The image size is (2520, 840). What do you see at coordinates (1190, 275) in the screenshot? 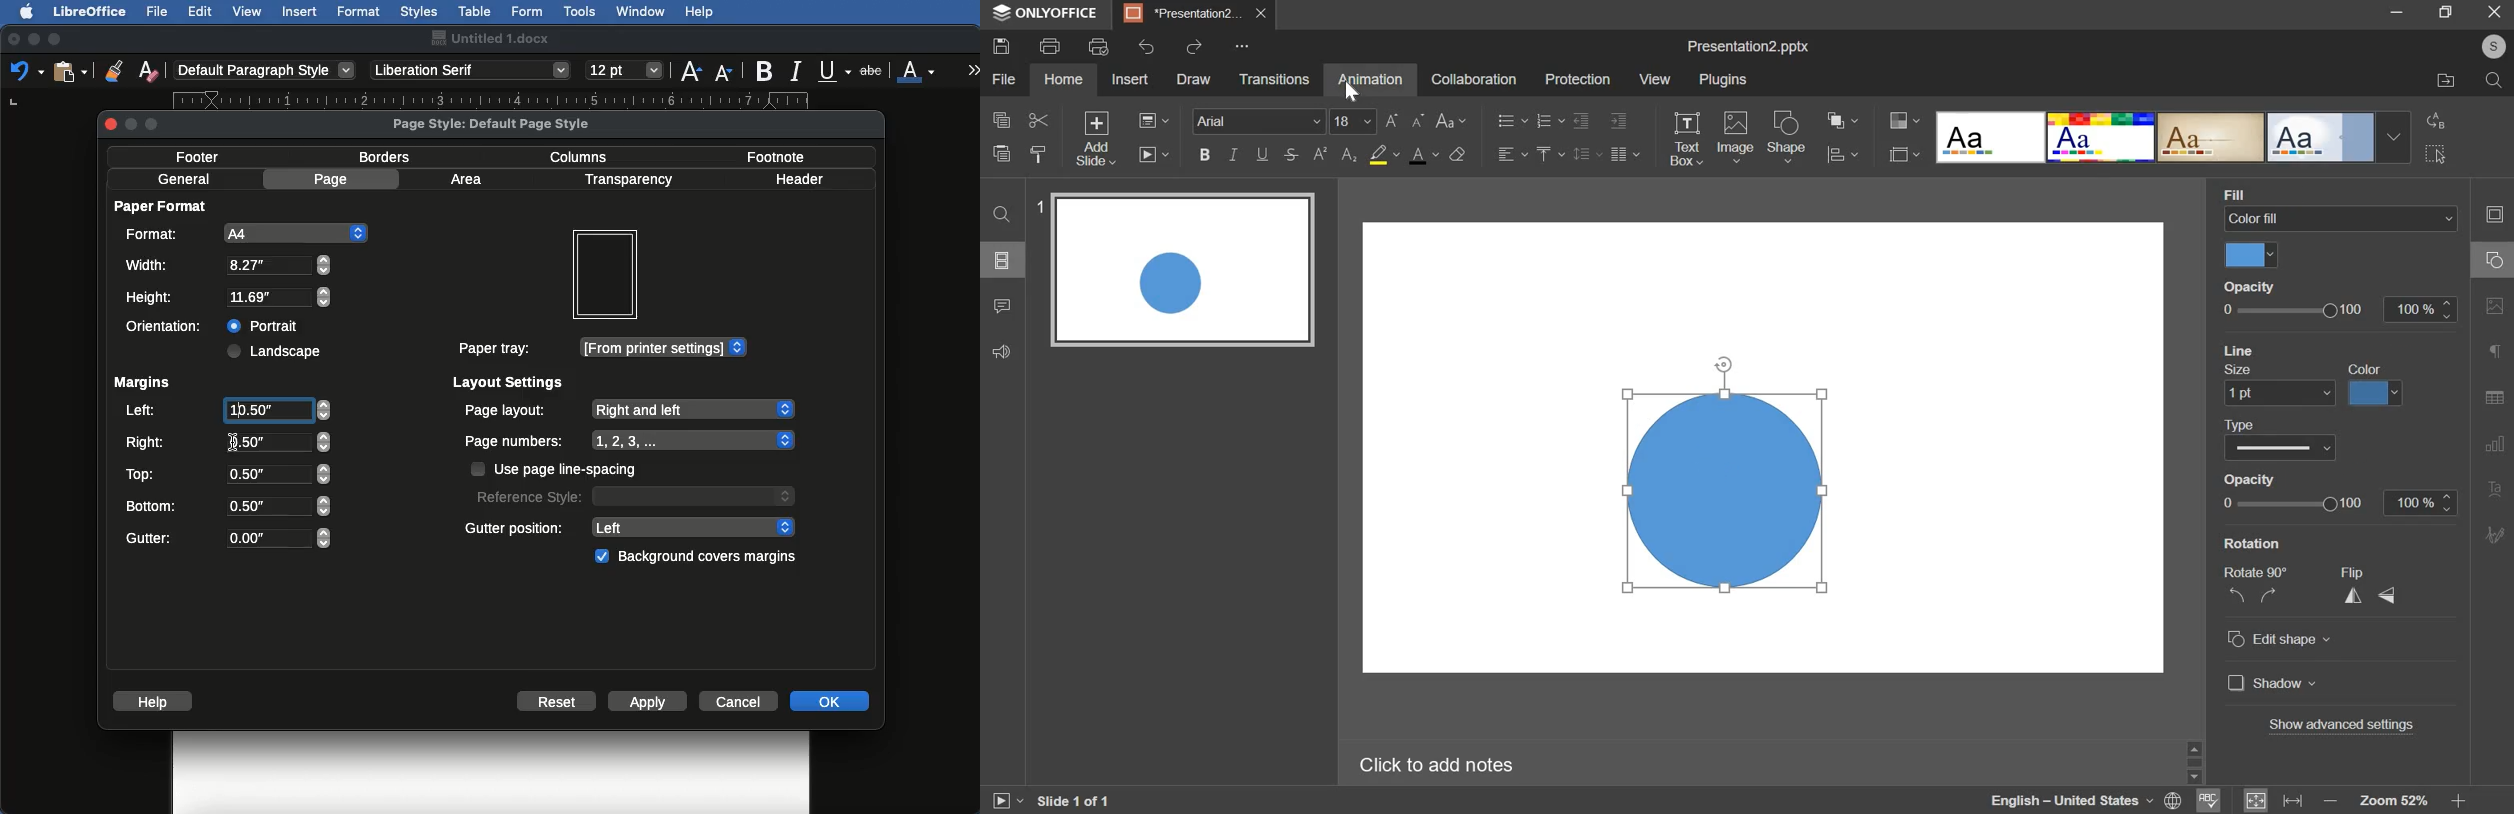
I see `slide 1` at bounding box center [1190, 275].